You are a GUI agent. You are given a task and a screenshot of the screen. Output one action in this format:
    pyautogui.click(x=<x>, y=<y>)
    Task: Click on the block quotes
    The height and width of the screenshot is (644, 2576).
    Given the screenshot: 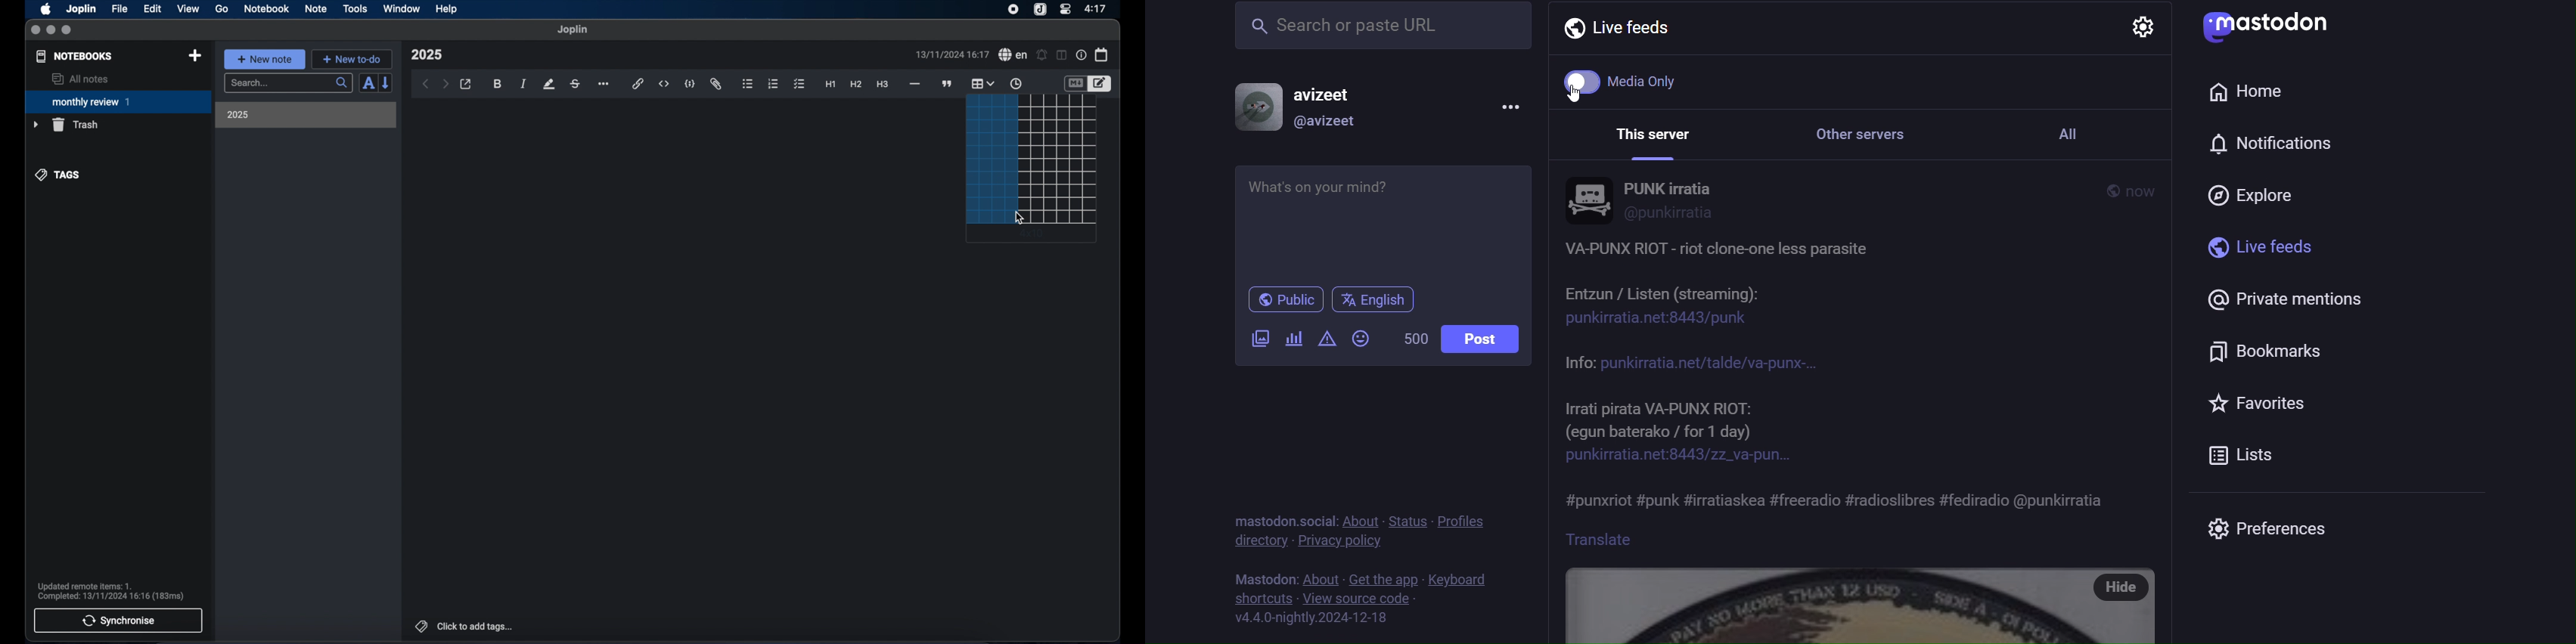 What is the action you would take?
    pyautogui.click(x=948, y=84)
    